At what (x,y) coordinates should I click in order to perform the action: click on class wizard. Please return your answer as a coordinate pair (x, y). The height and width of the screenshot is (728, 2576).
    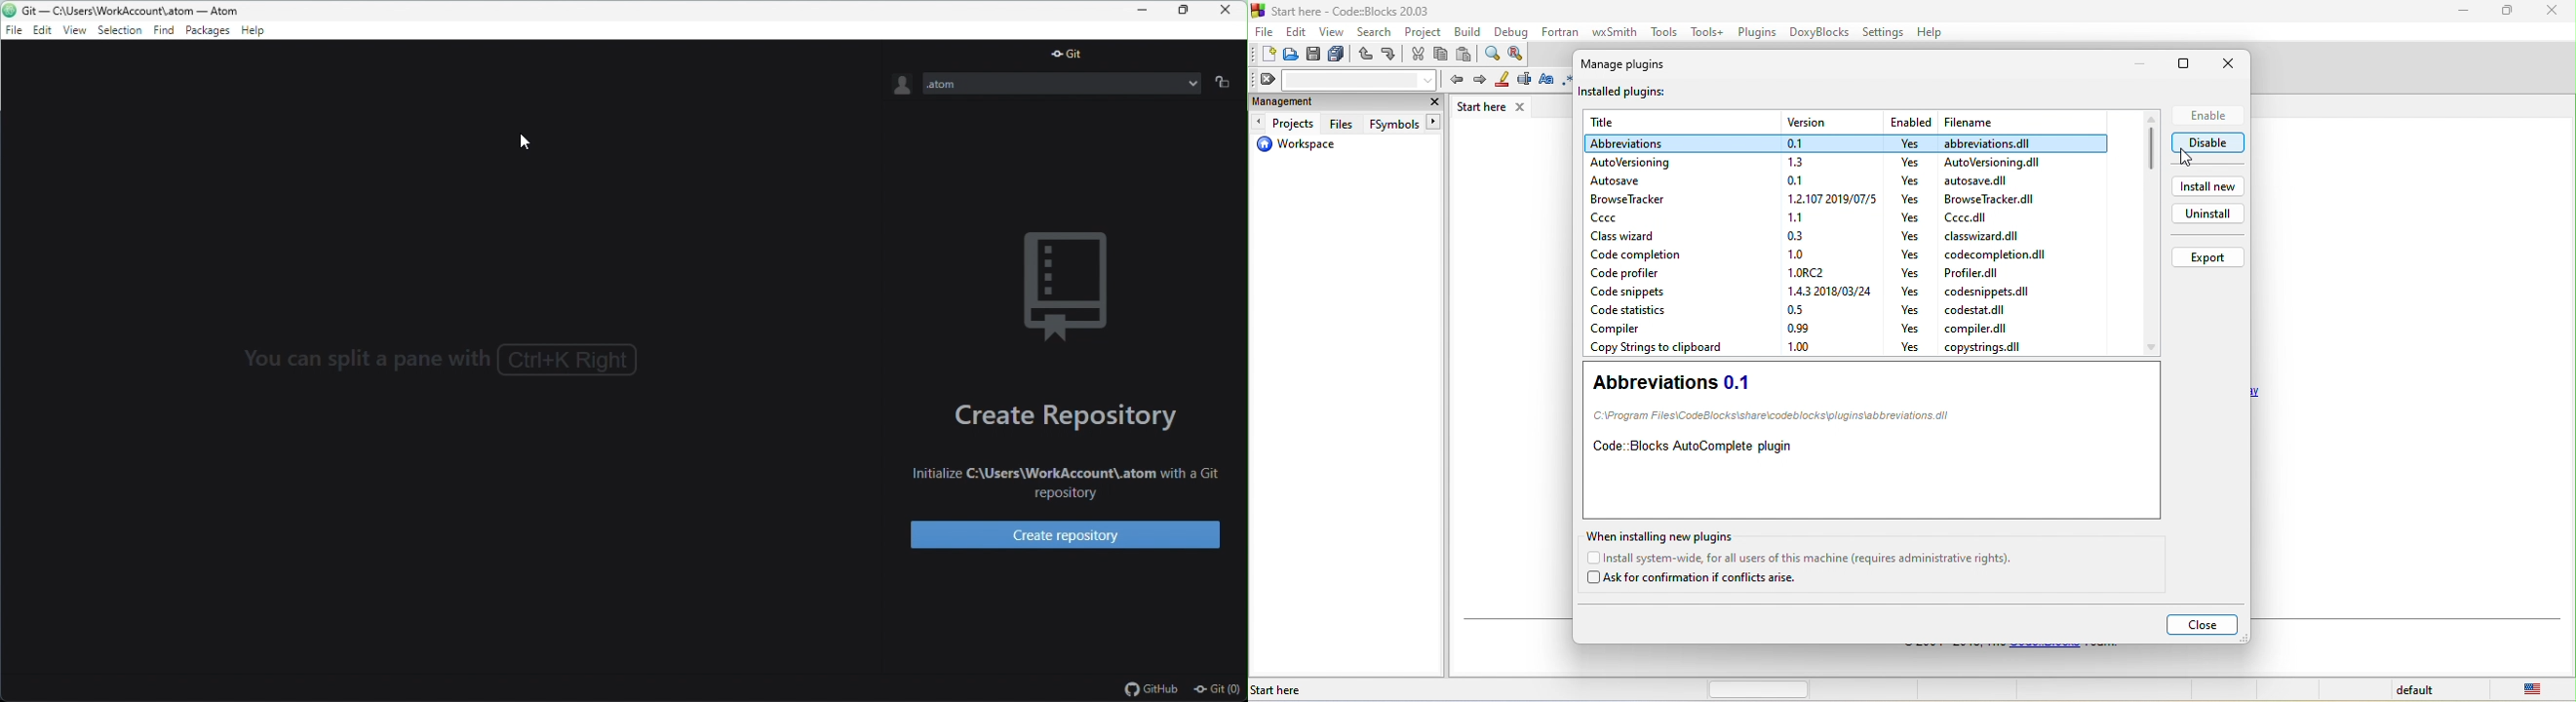
    Looking at the image, I should click on (1632, 237).